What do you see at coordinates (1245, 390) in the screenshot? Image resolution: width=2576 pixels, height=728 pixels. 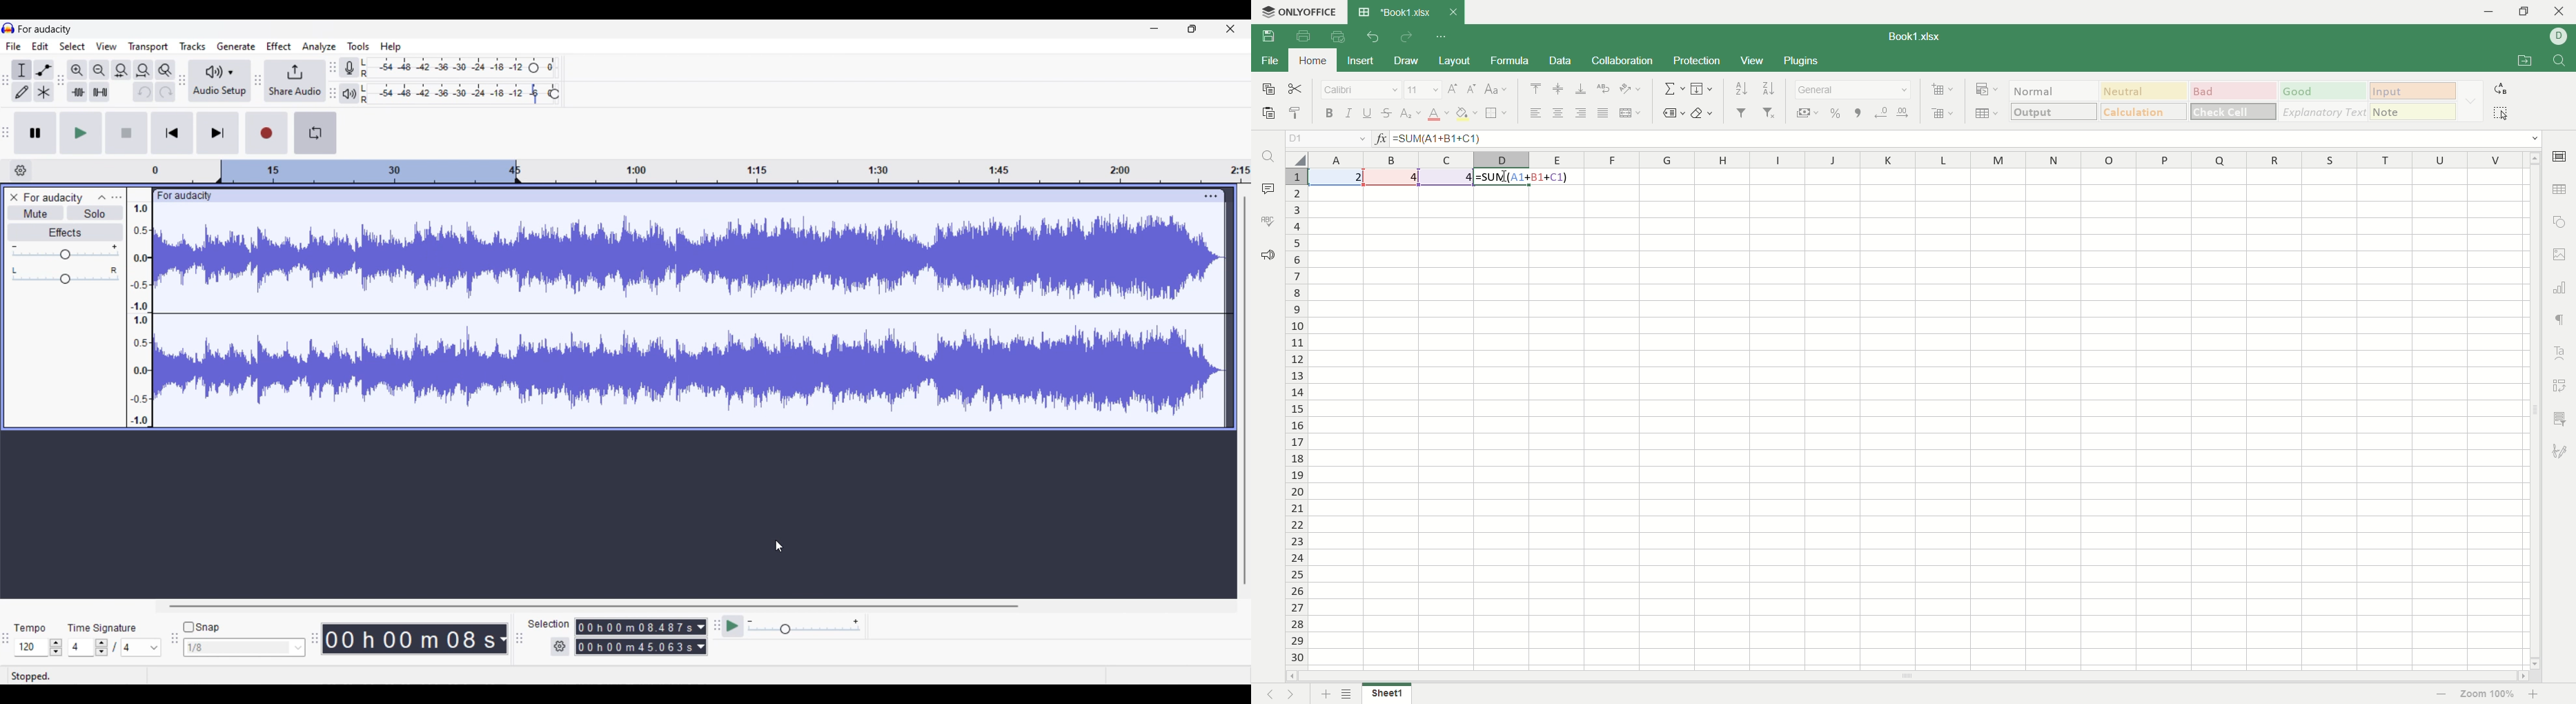 I see `Vertical slide bar` at bounding box center [1245, 390].